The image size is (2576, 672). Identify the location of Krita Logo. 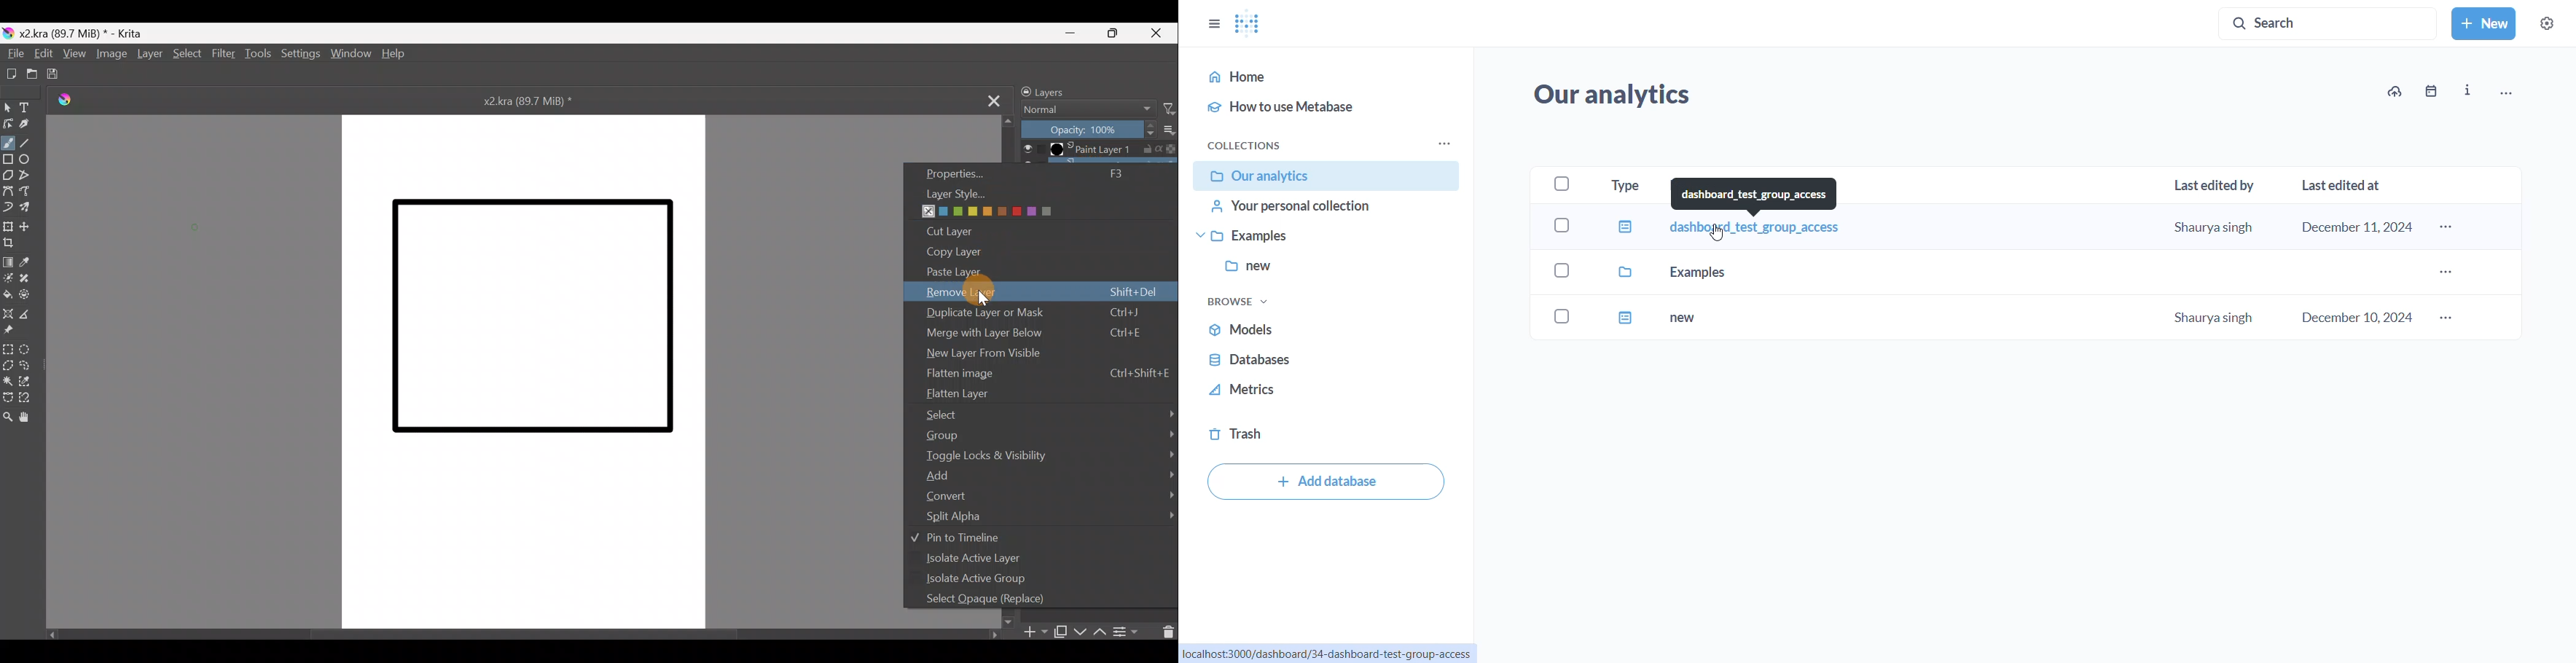
(64, 101).